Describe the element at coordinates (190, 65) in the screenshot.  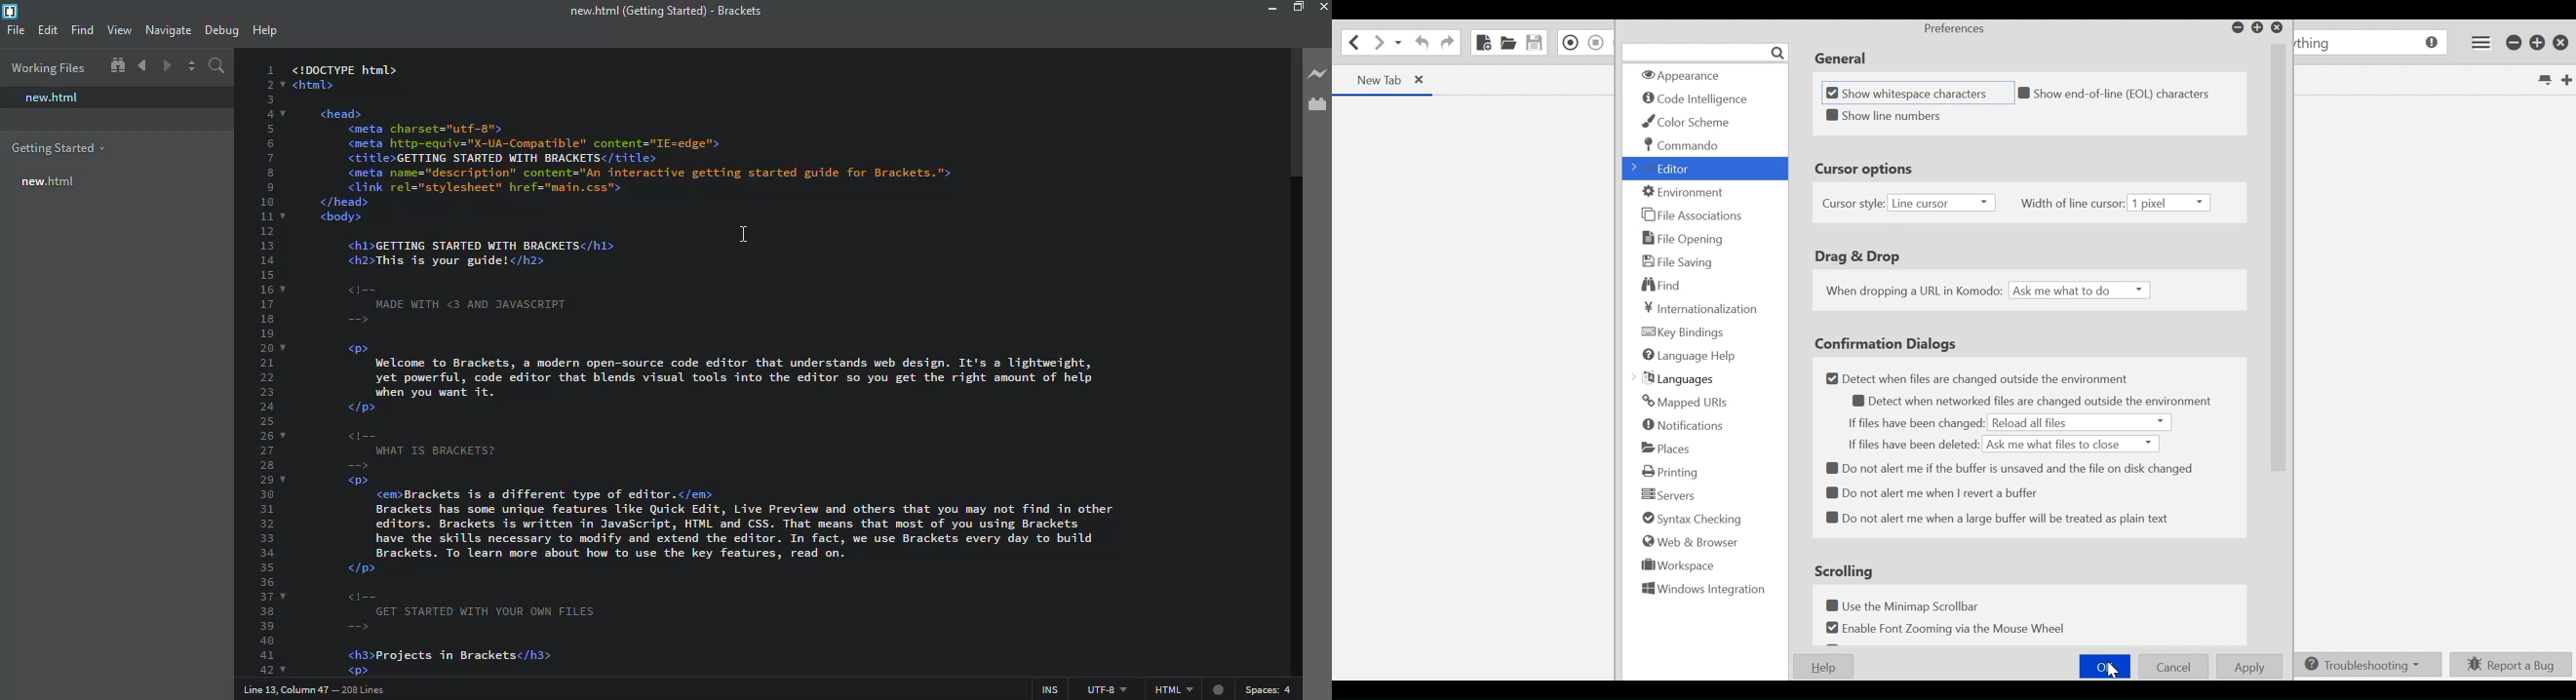
I see `split editor` at that location.